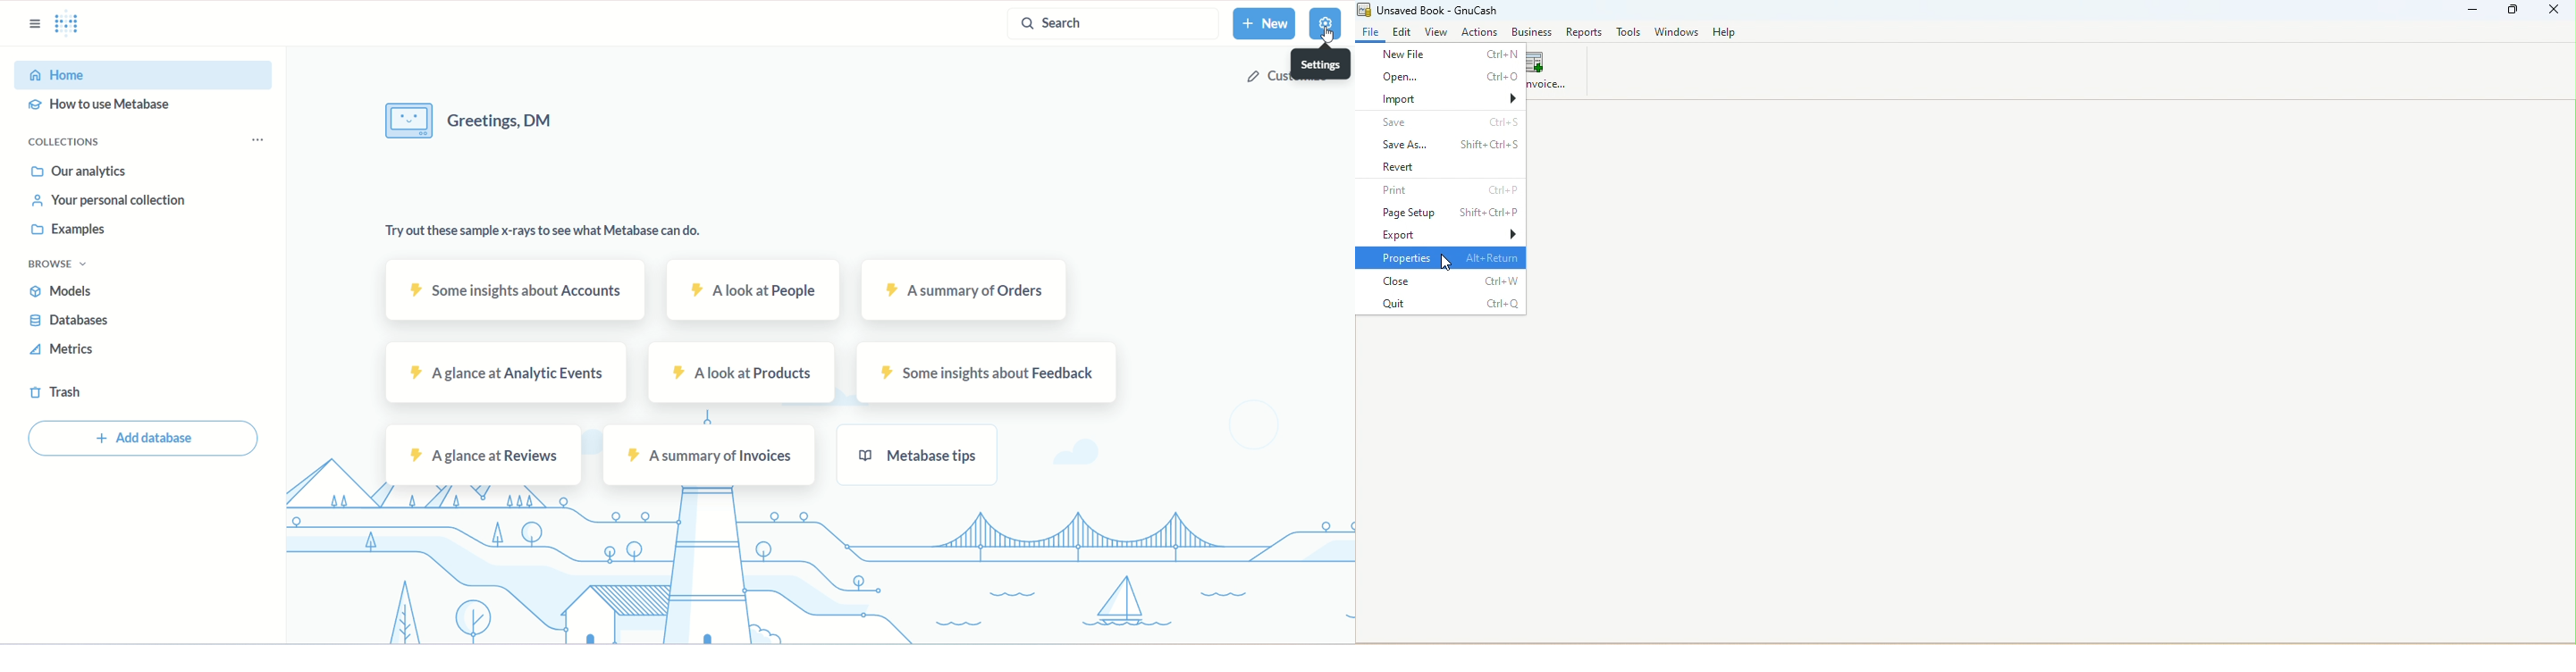  Describe the element at coordinates (922, 455) in the screenshot. I see `metabase tips` at that location.